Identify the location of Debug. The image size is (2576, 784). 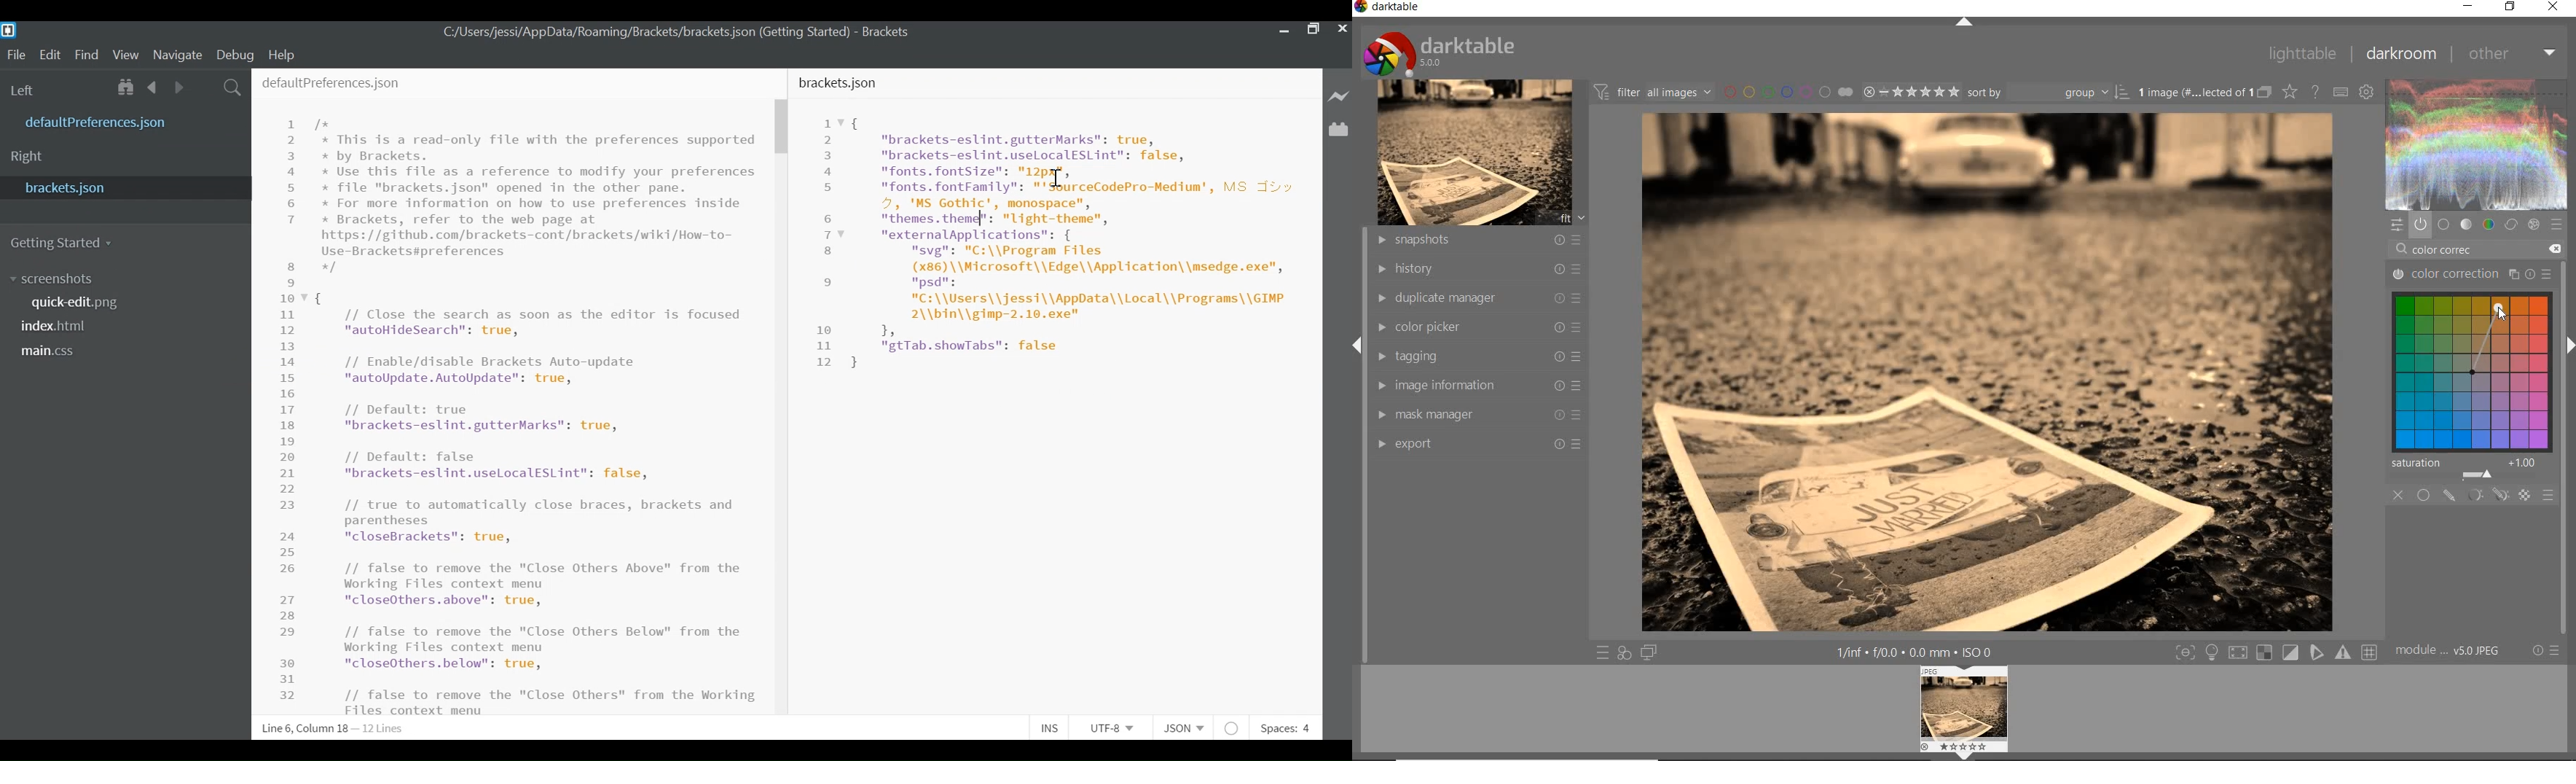
(234, 55).